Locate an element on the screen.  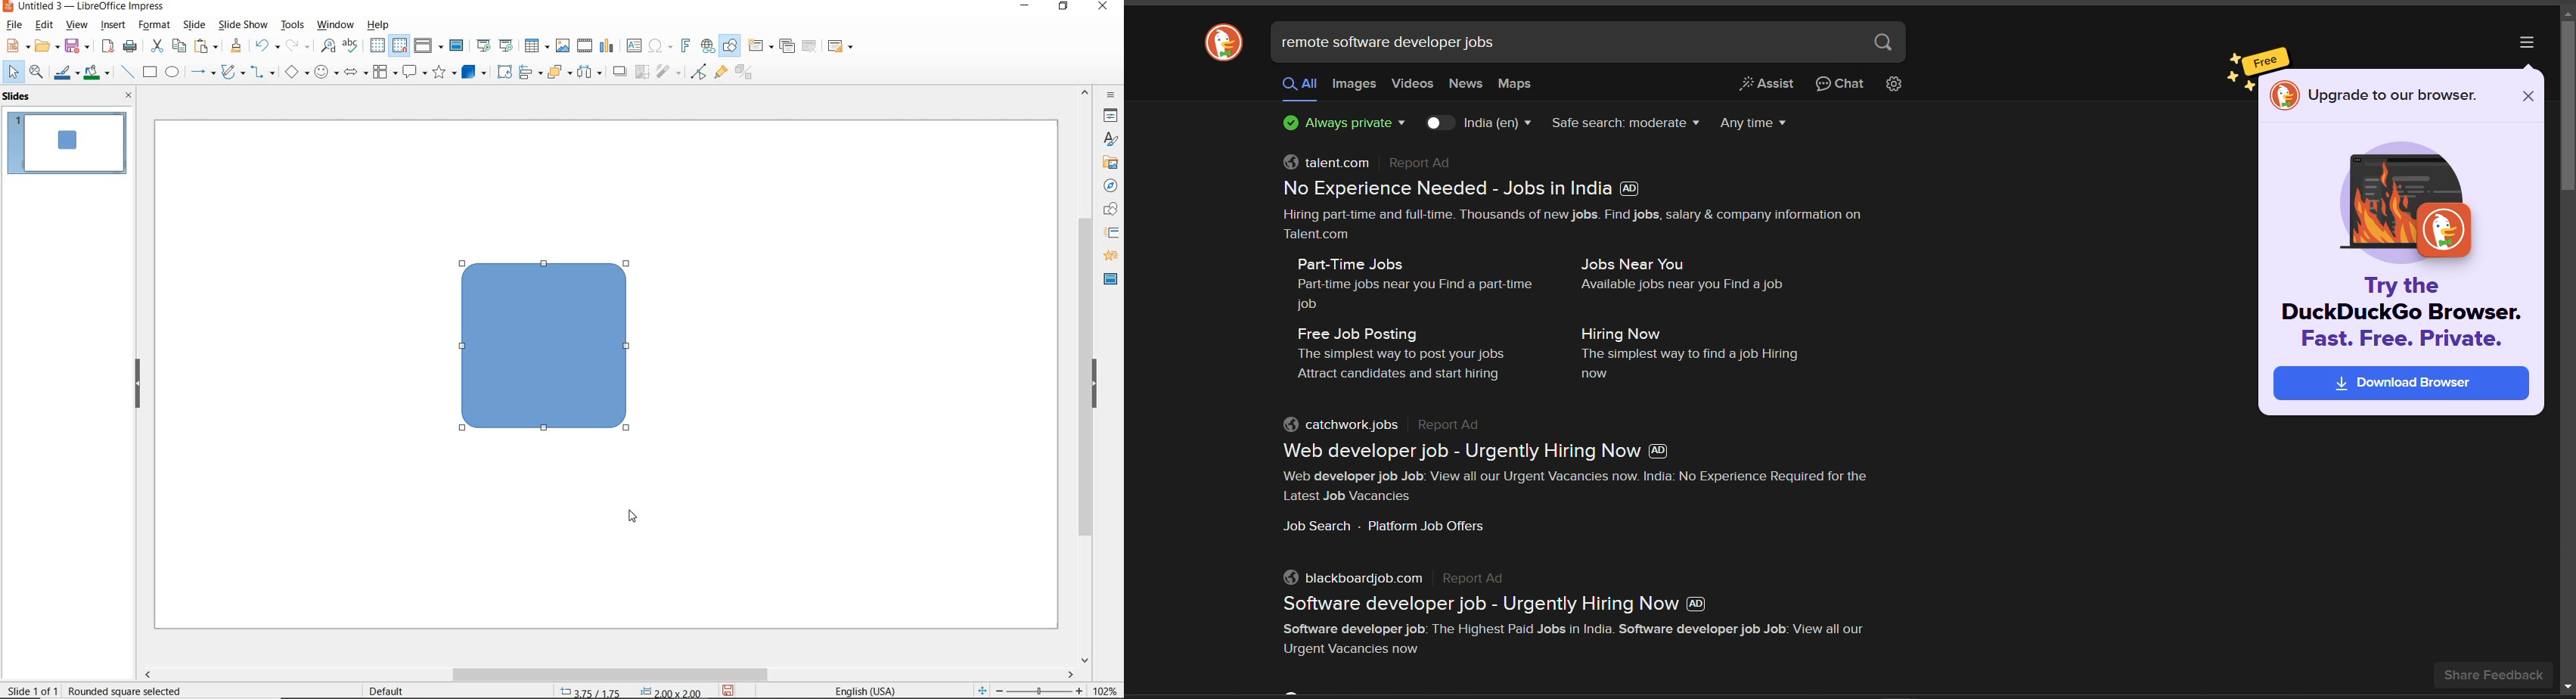
slides is located at coordinates (19, 97).